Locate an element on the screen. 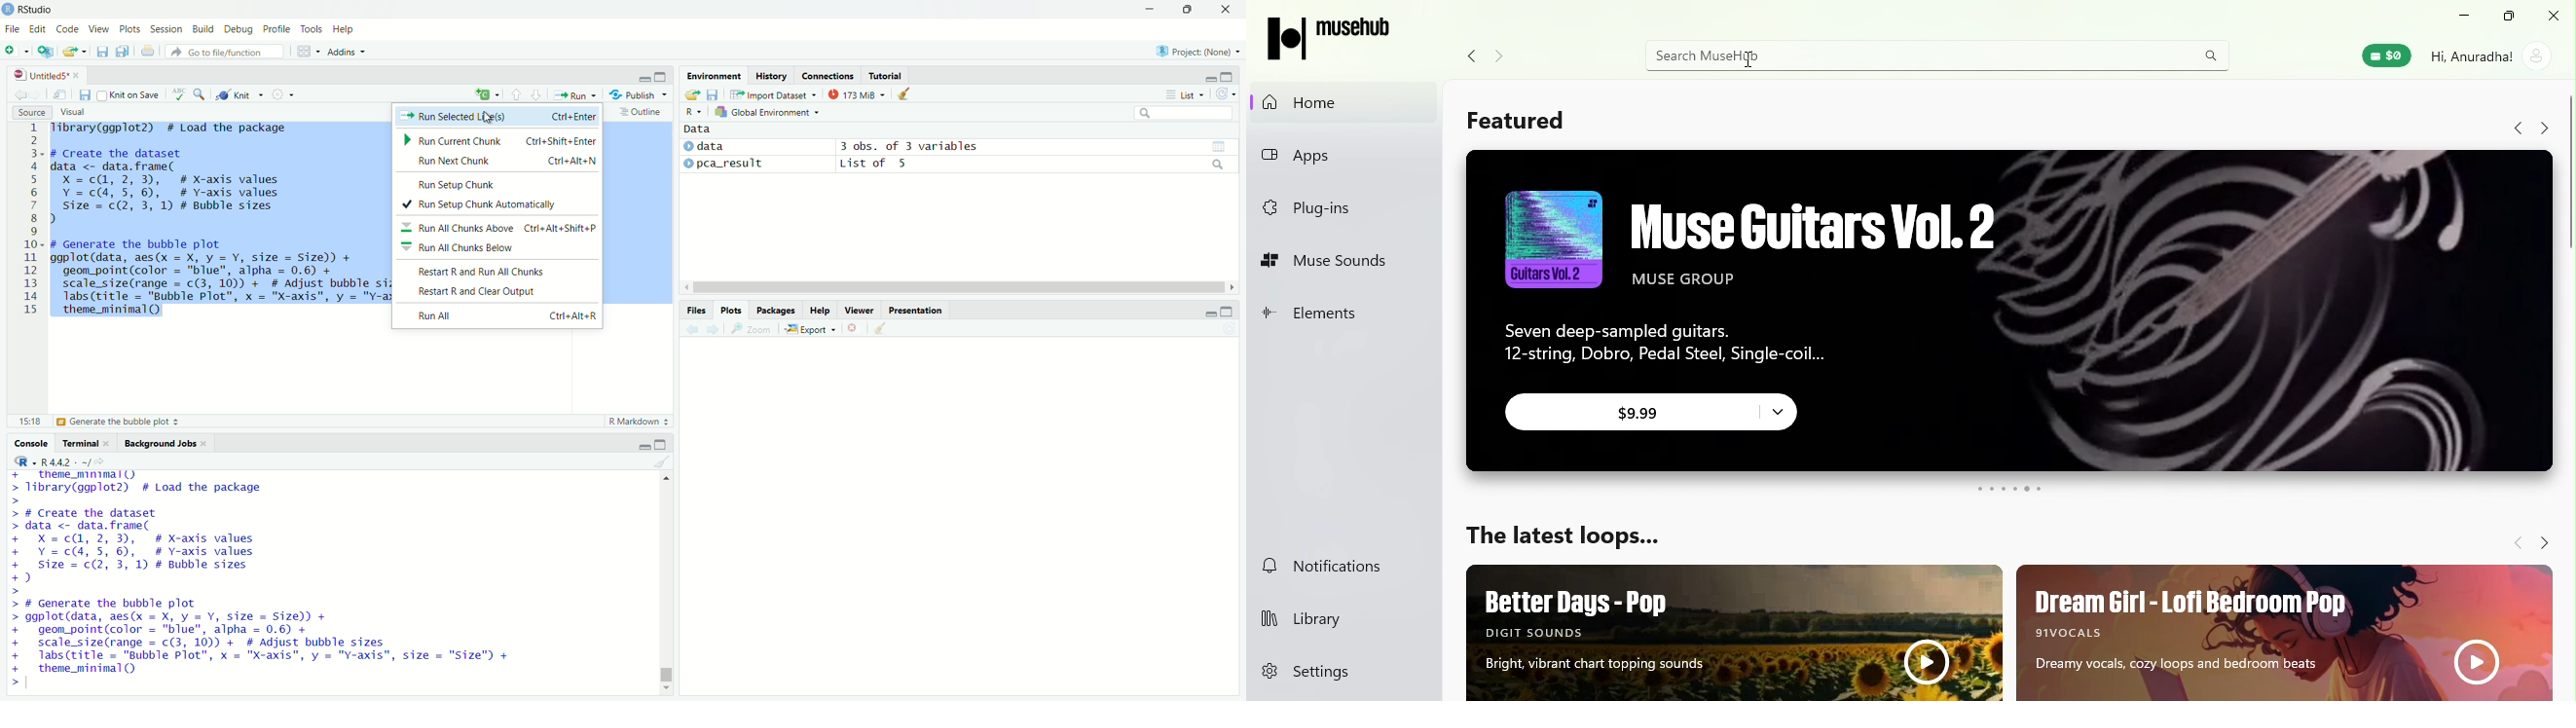 The image size is (2576, 728). next plot is located at coordinates (715, 329).